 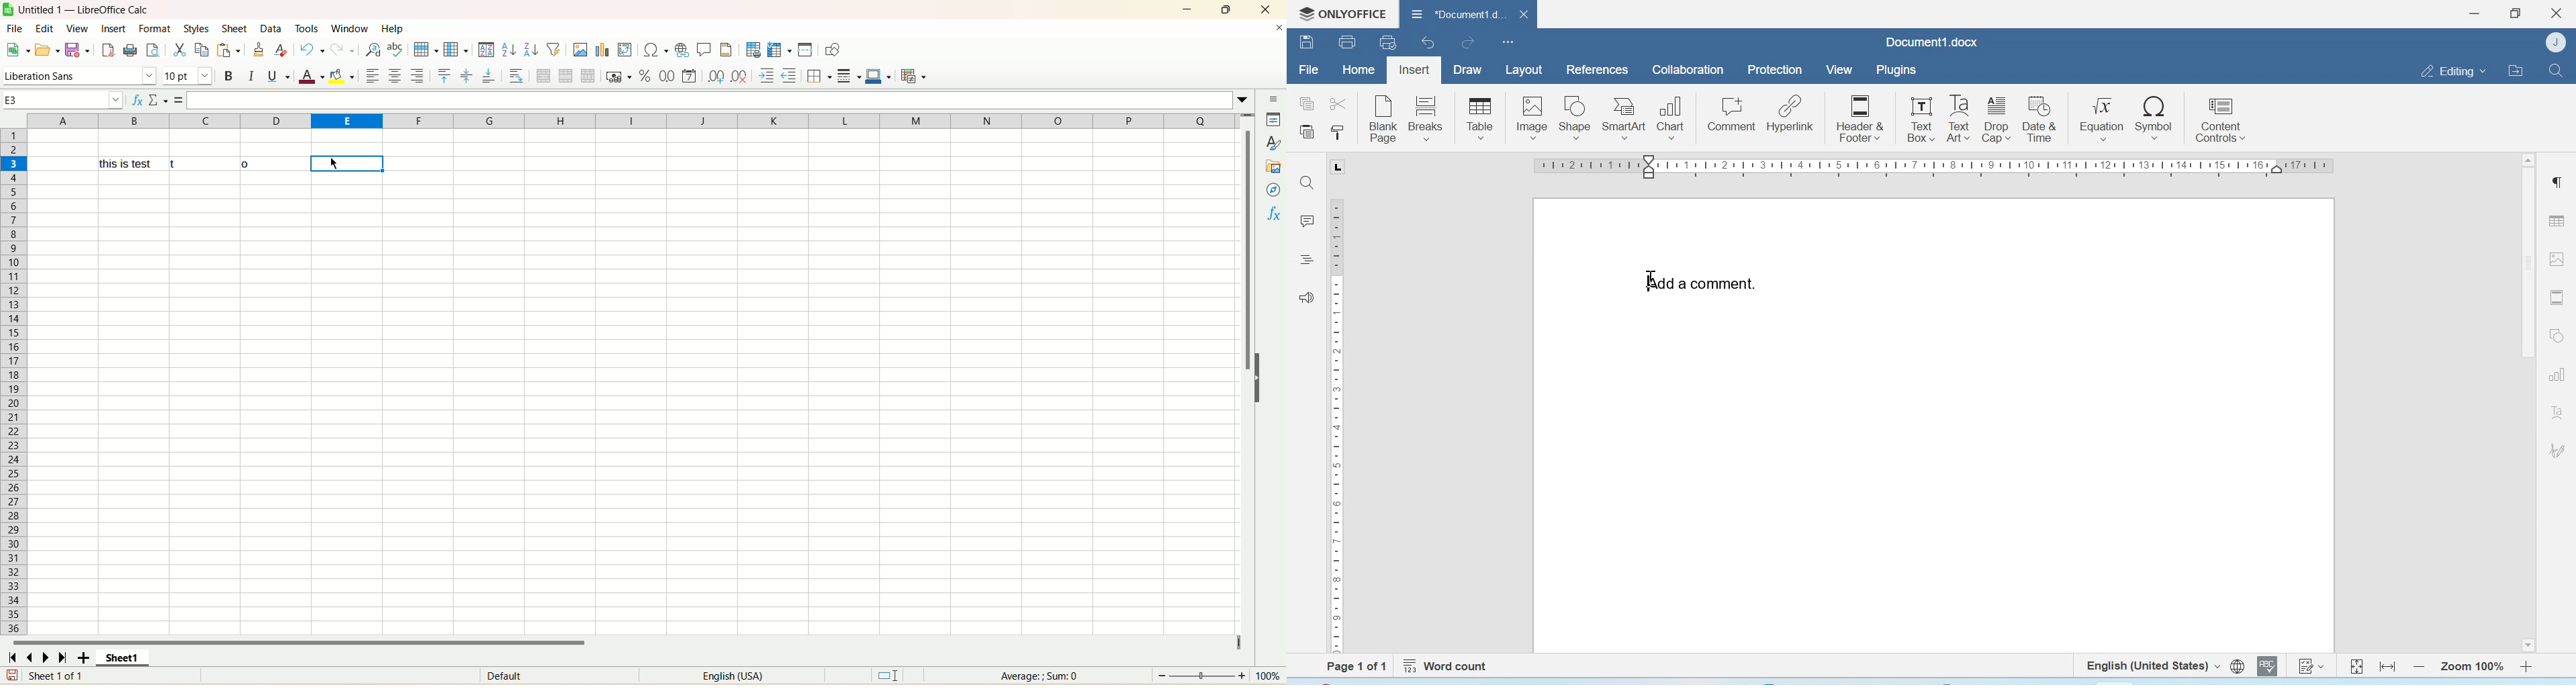 What do you see at coordinates (2219, 118) in the screenshot?
I see `Content controls` at bounding box center [2219, 118].